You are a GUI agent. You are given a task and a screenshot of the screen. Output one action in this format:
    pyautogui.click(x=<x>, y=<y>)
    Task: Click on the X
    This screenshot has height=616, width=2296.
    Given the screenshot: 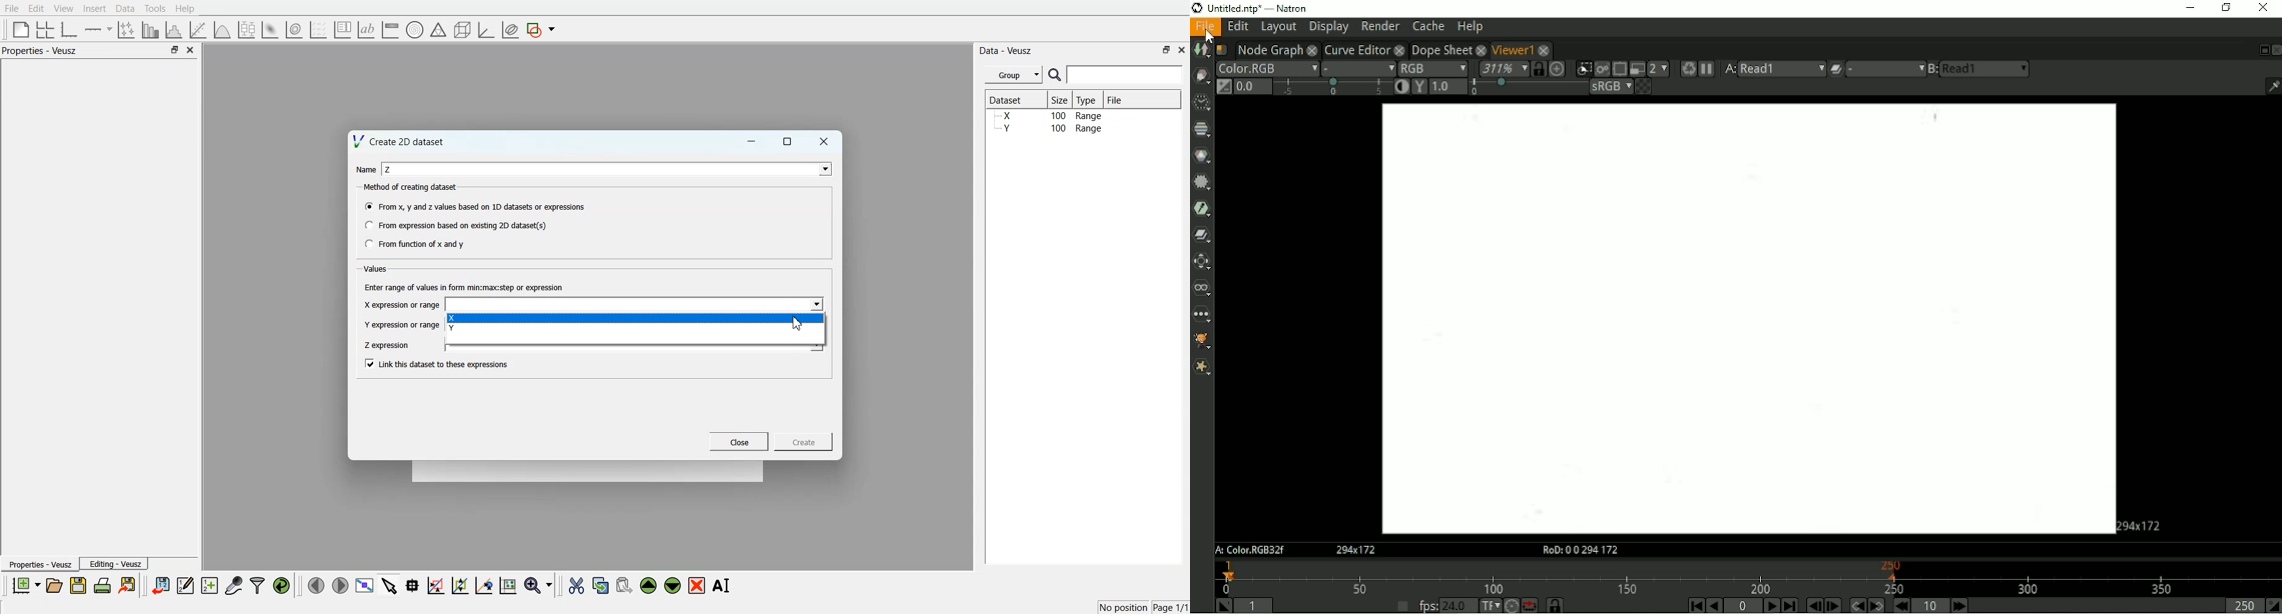 What is the action you would take?
    pyautogui.click(x=637, y=318)
    